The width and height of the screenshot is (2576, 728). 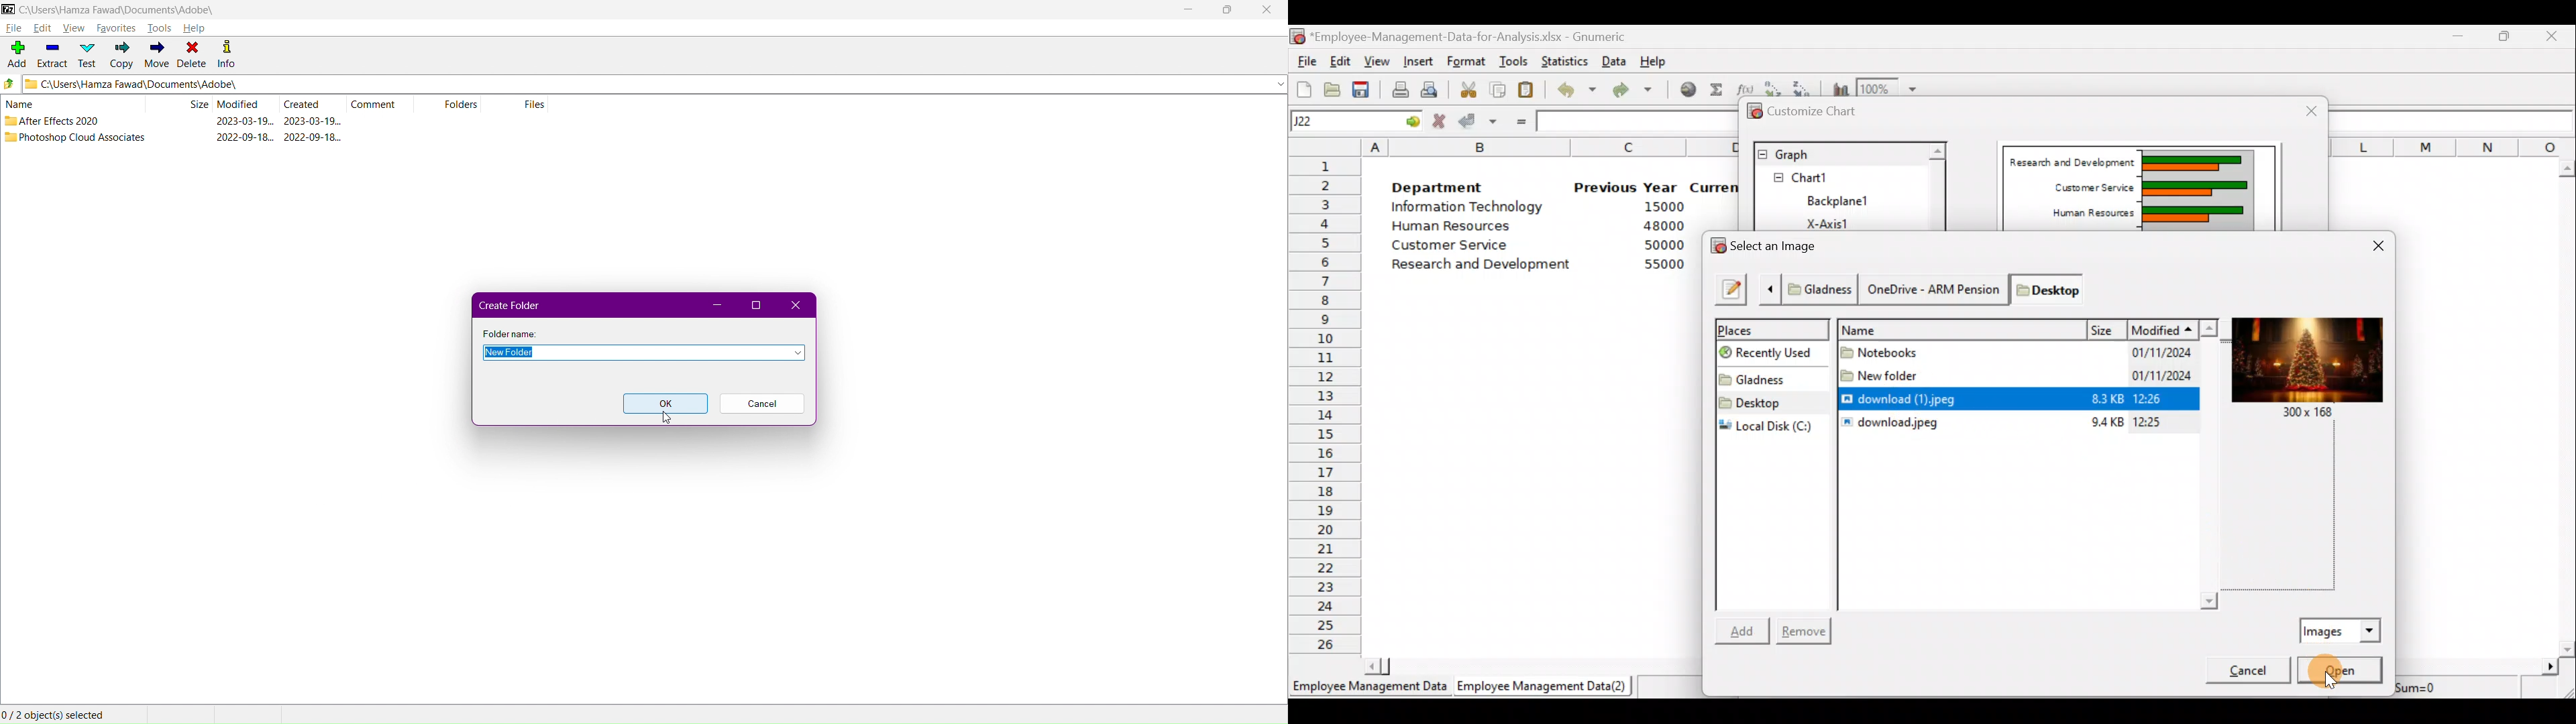 I want to click on Gnumeric logo, so click(x=1299, y=36).